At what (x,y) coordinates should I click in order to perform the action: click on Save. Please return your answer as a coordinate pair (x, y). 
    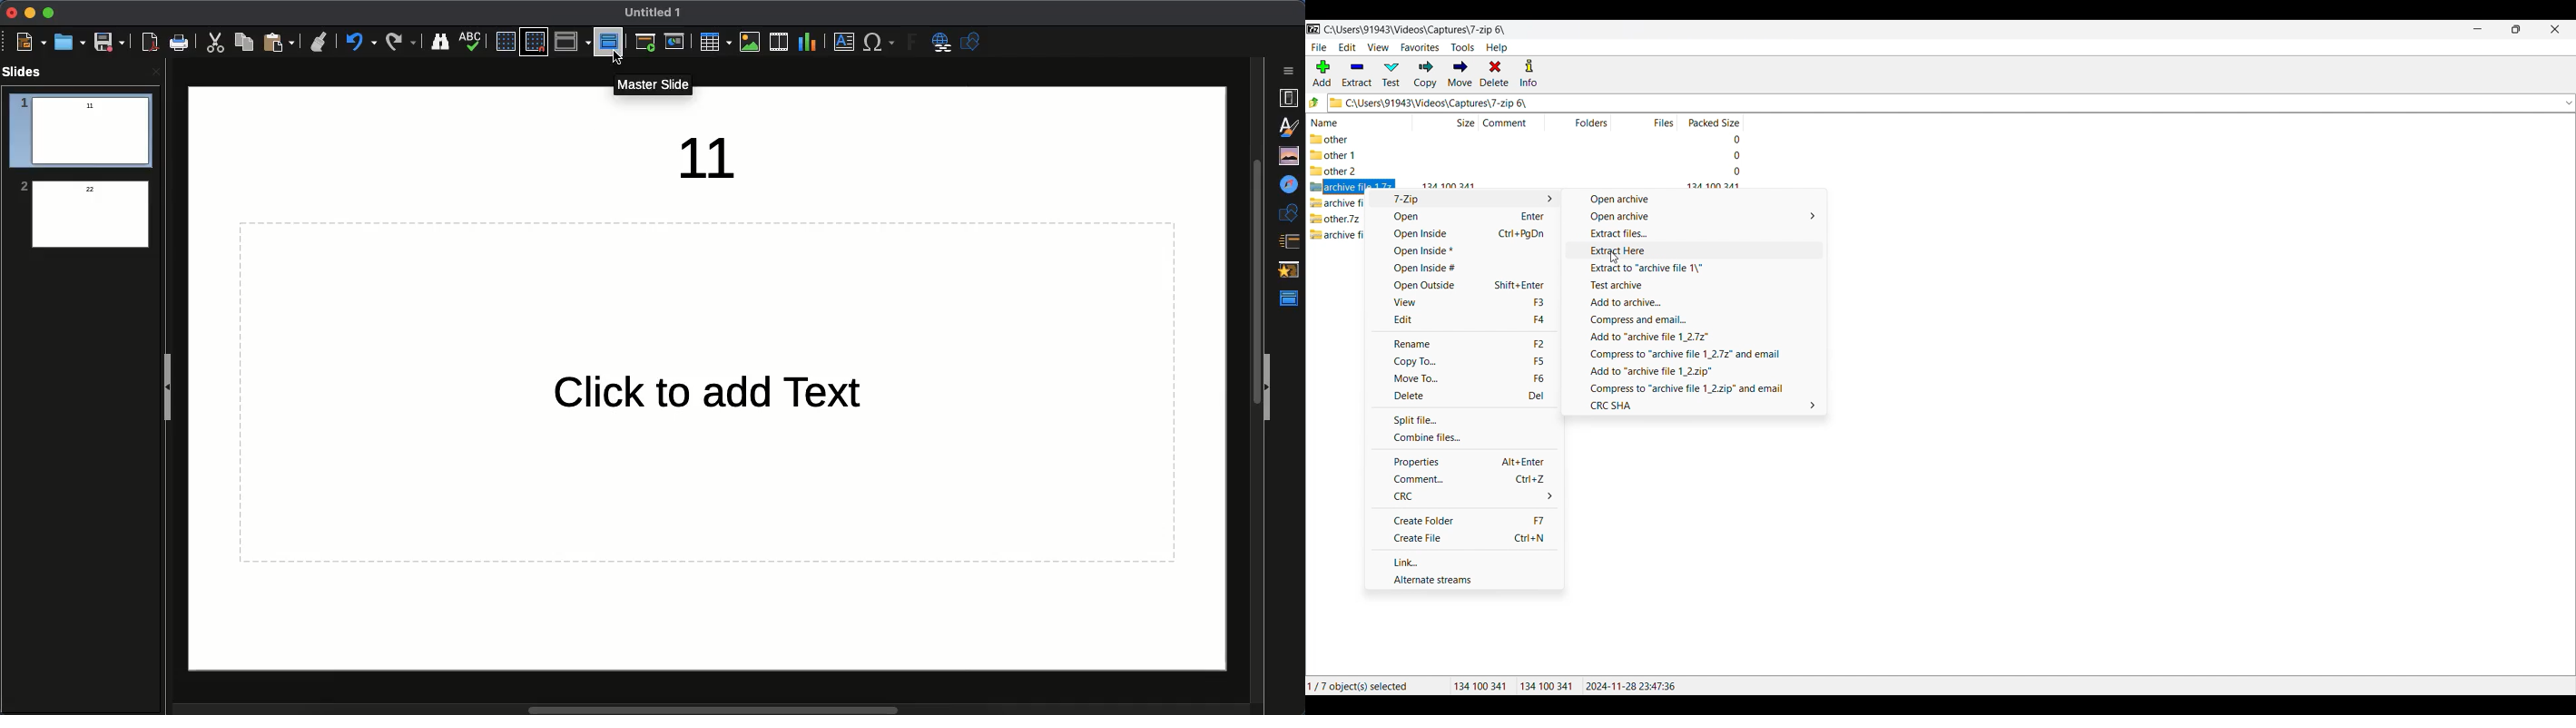
    Looking at the image, I should click on (108, 43).